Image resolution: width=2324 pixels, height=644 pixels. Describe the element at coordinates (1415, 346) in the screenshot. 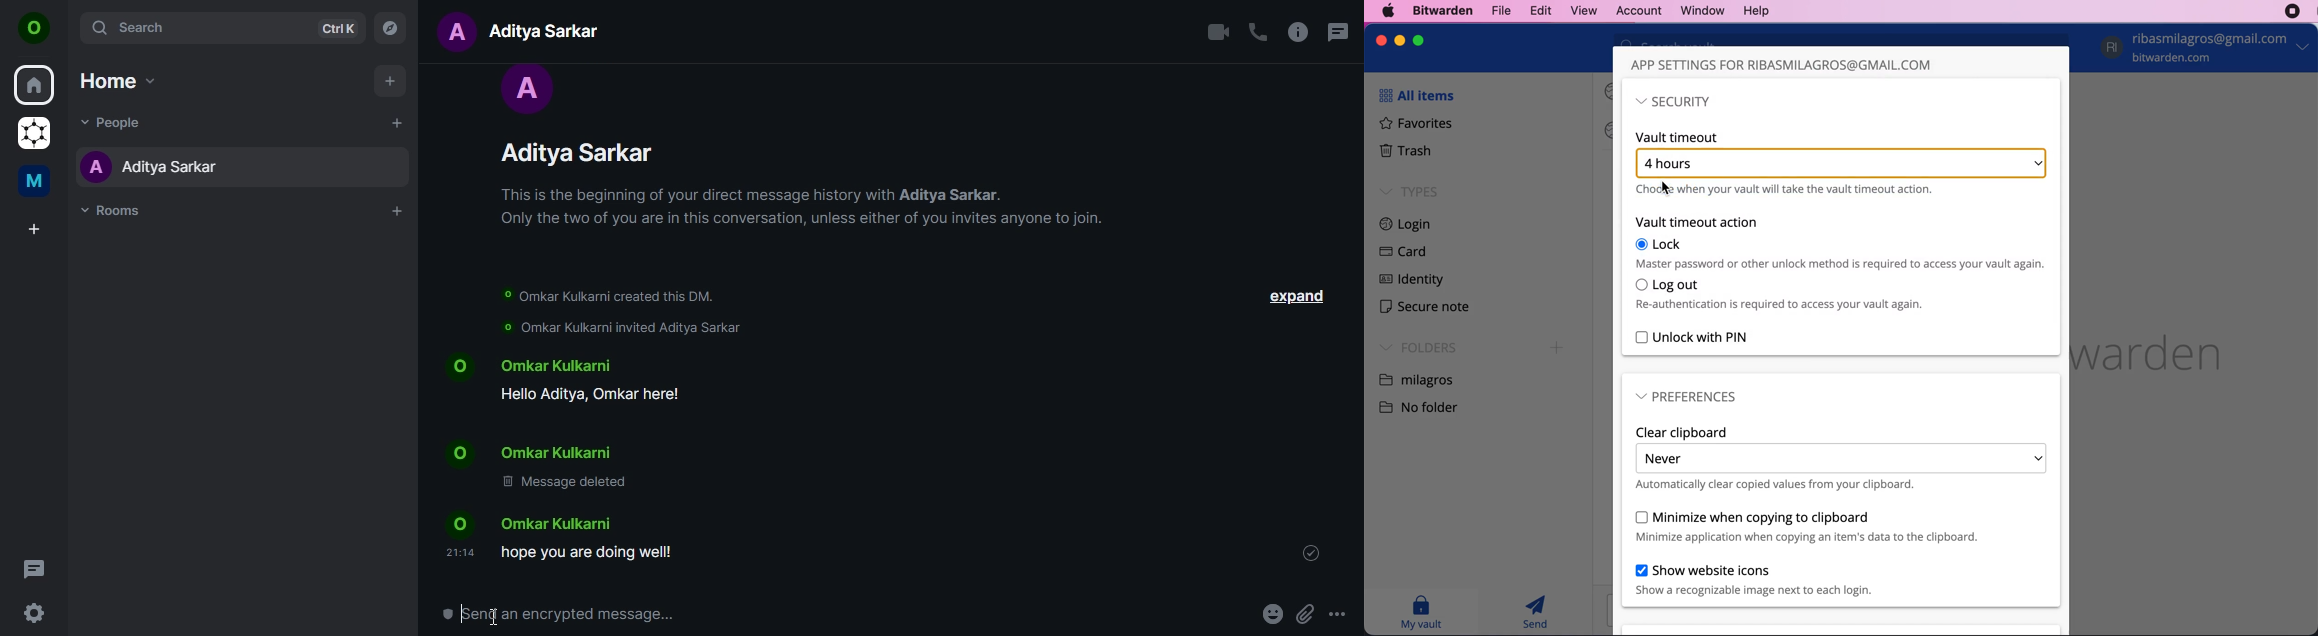

I see `folders` at that location.